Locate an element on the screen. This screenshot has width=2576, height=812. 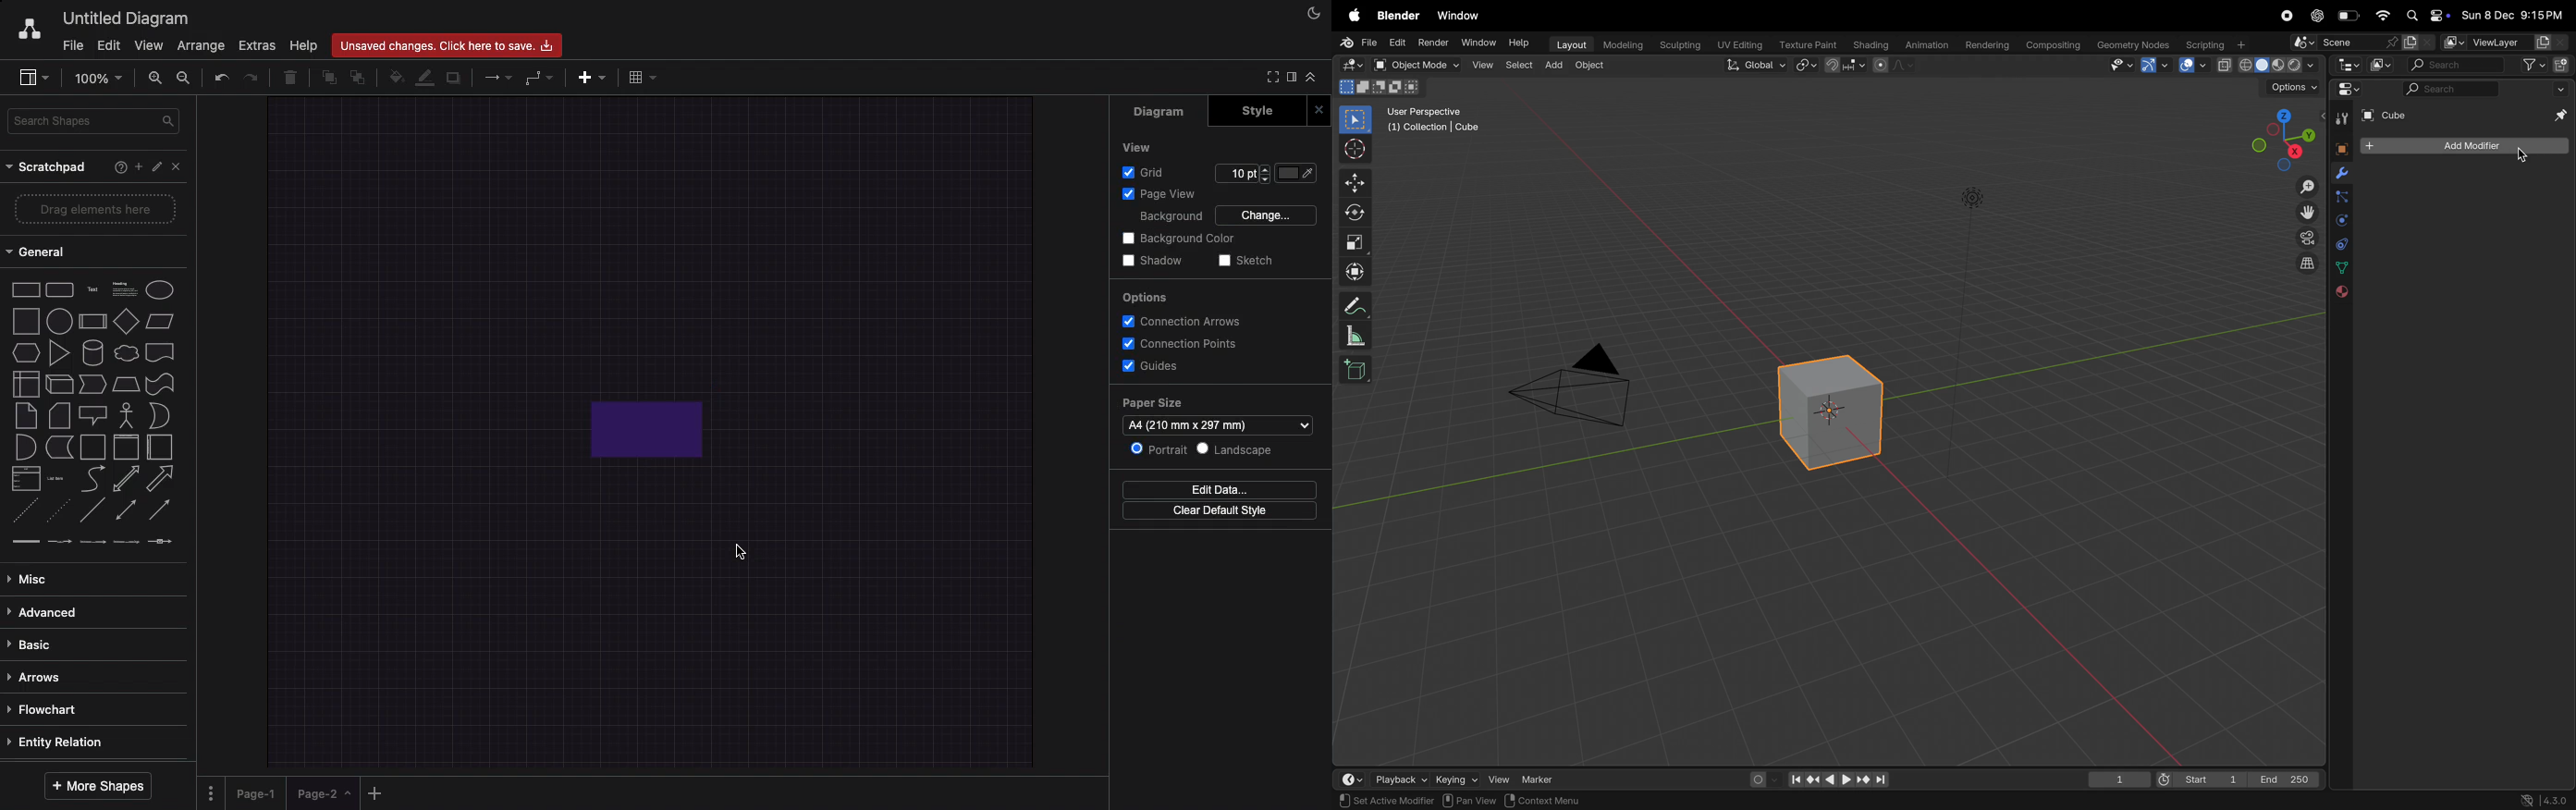
Guides is located at coordinates (1153, 368).